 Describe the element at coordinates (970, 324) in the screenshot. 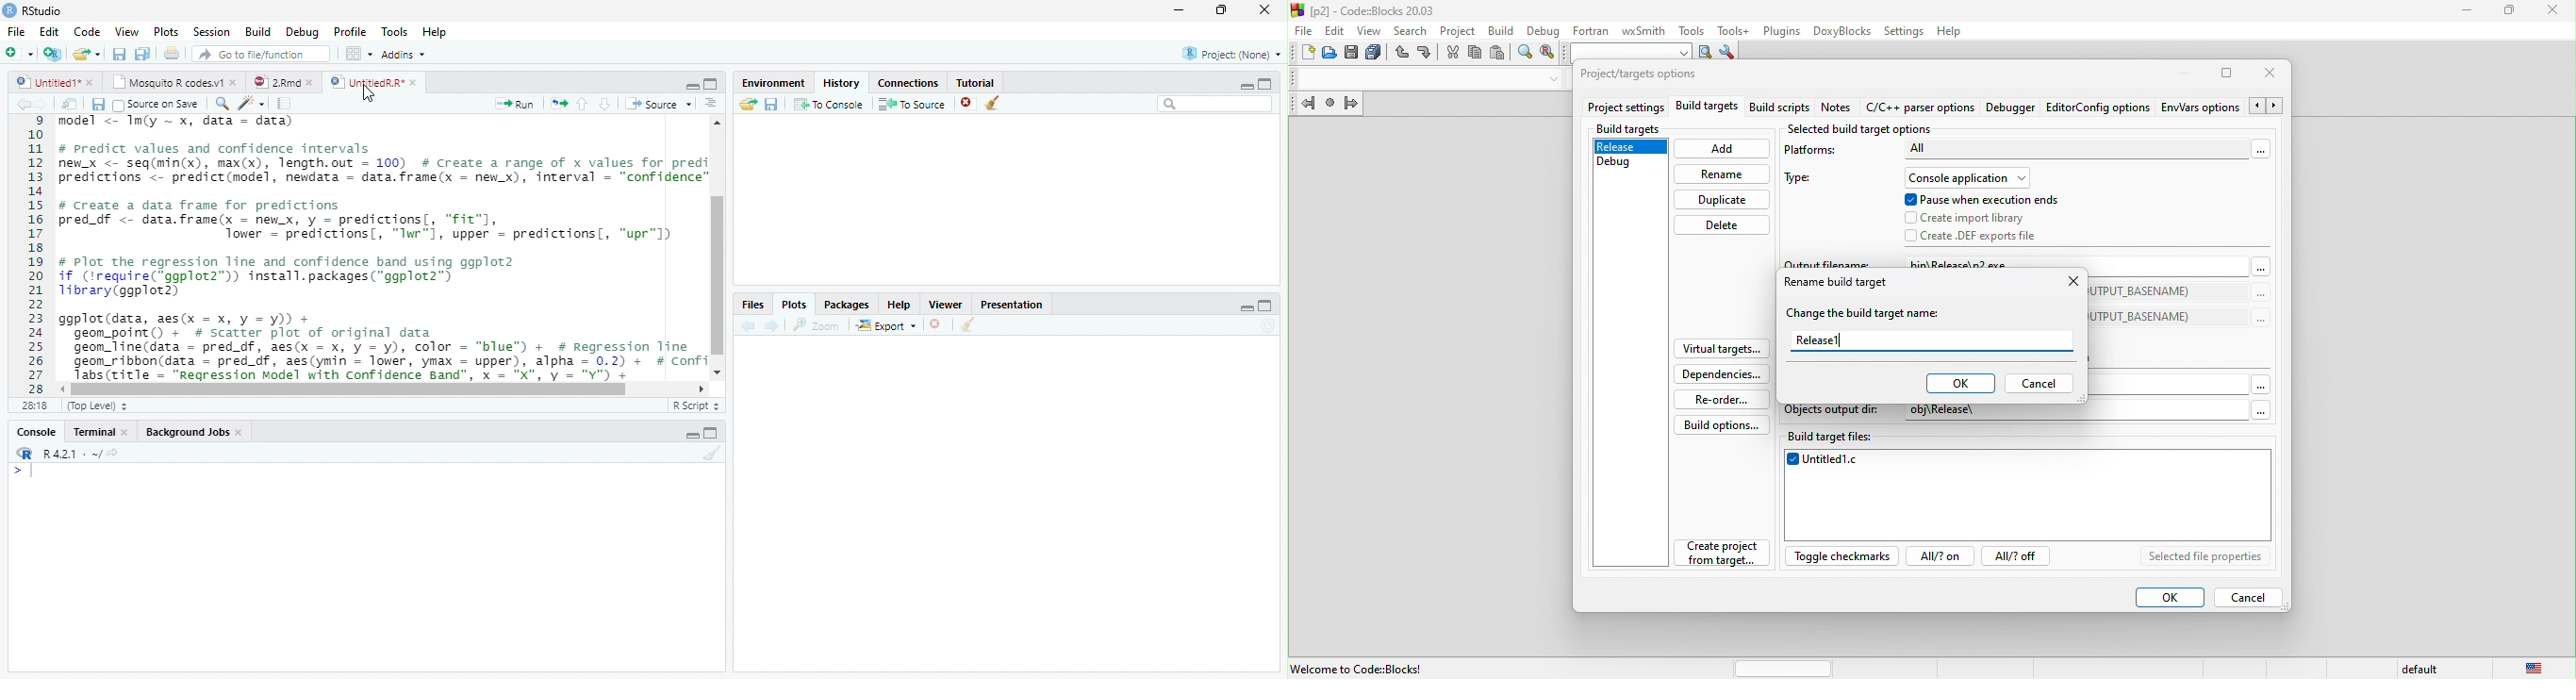

I see `Clear conosole` at that location.